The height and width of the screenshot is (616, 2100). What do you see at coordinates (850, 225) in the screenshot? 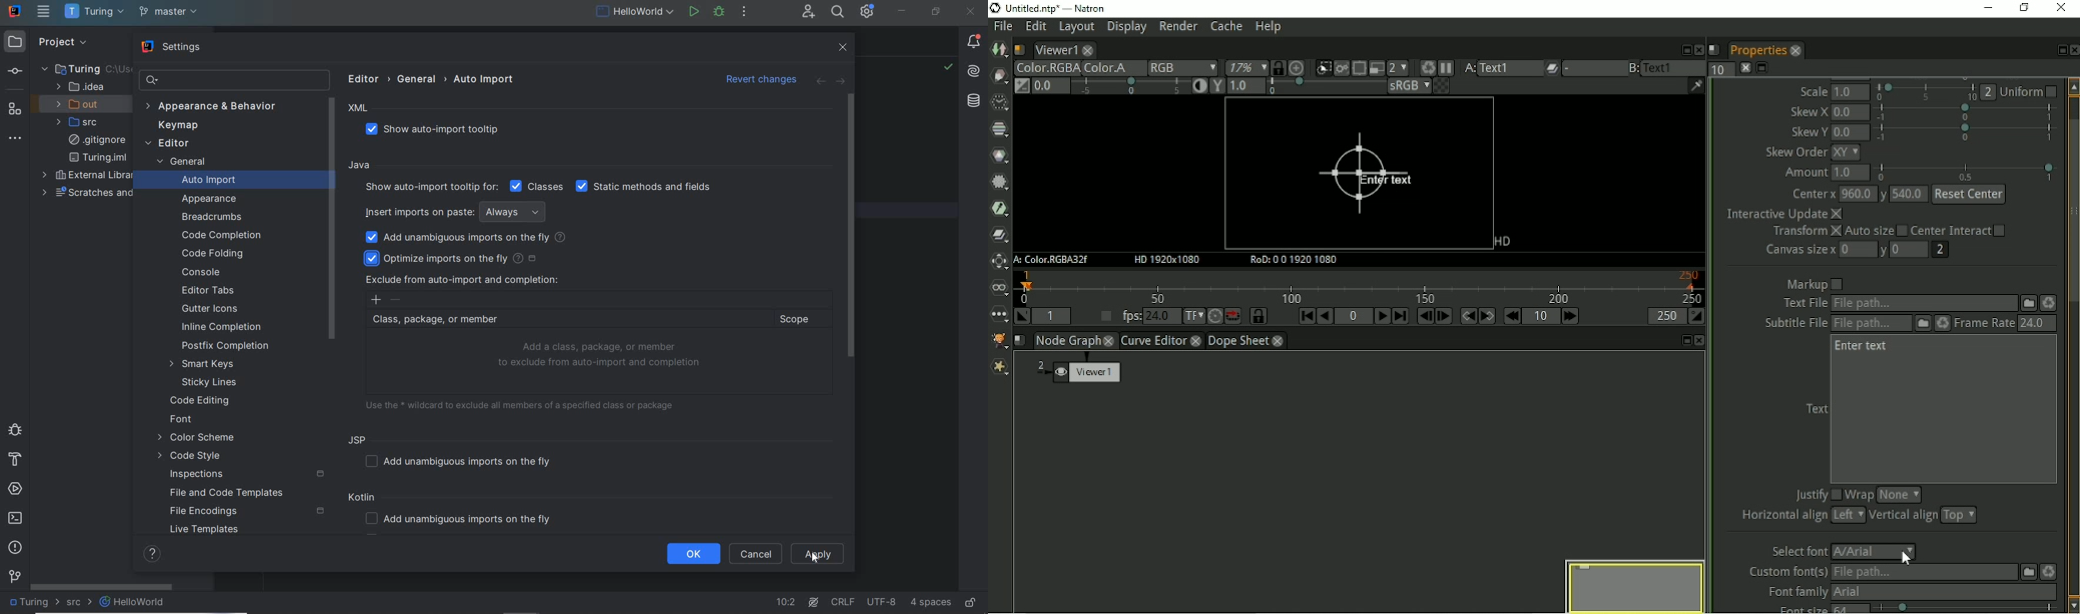
I see `SCROLLBAR` at bounding box center [850, 225].